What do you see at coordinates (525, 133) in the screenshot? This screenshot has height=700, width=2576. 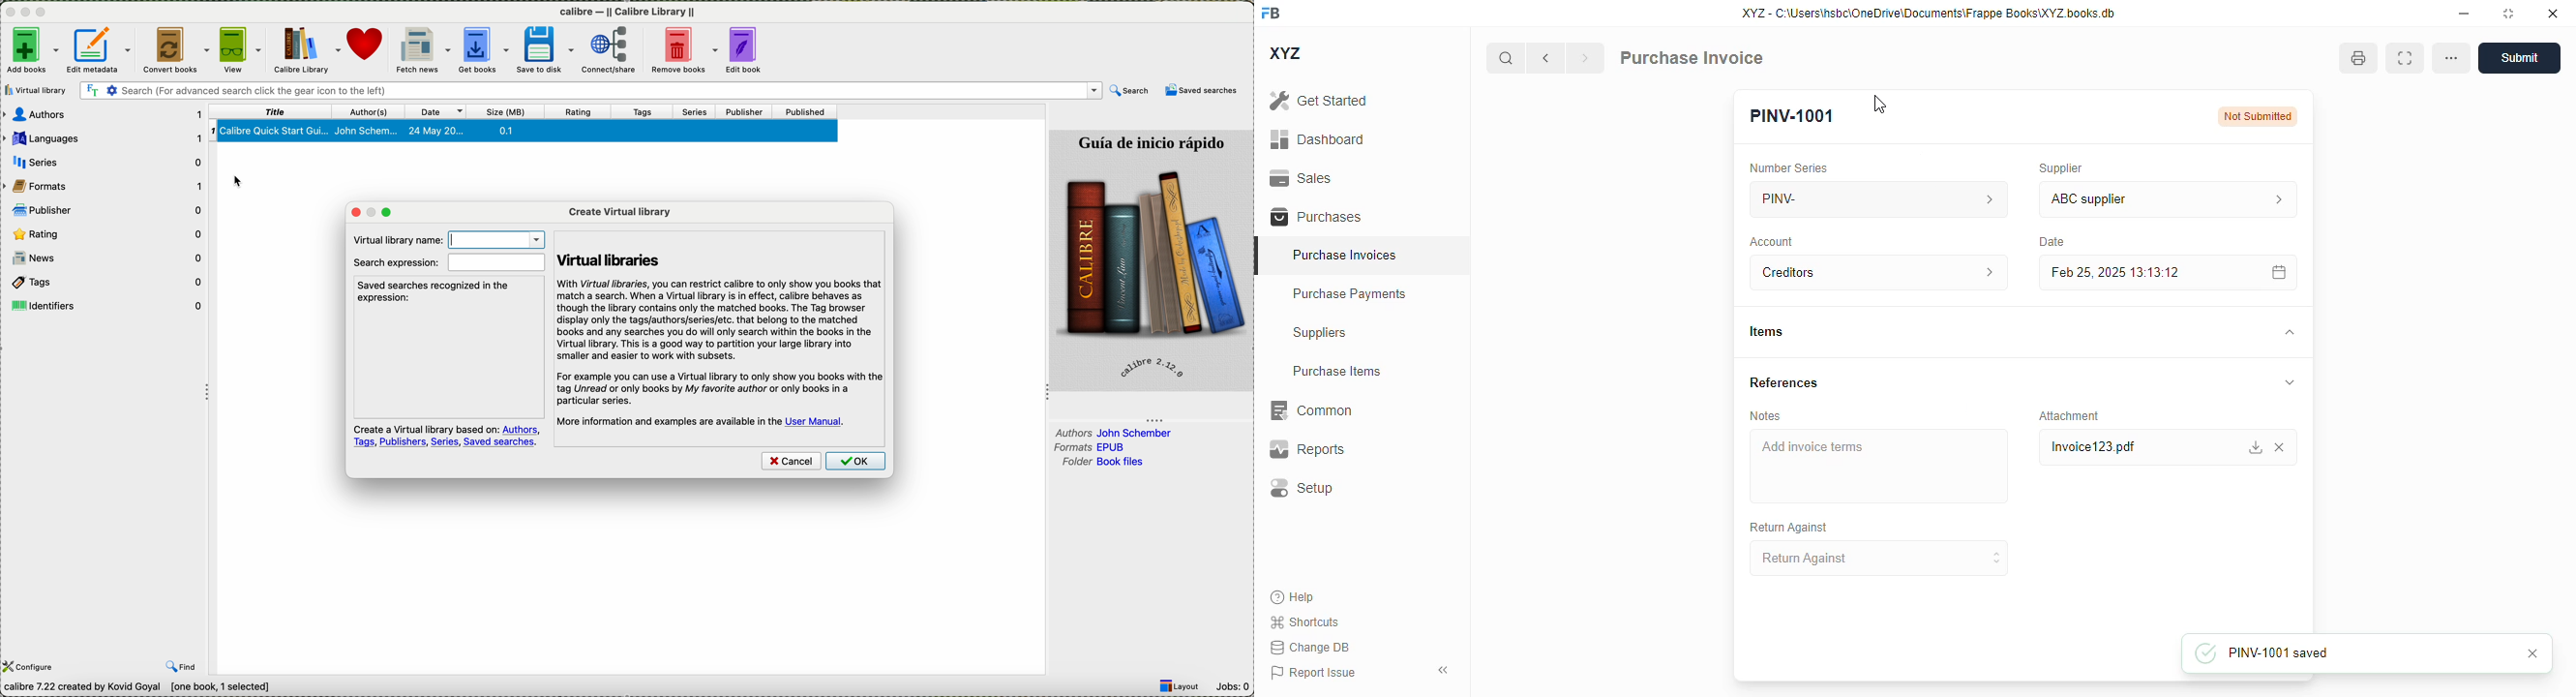 I see `book` at bounding box center [525, 133].